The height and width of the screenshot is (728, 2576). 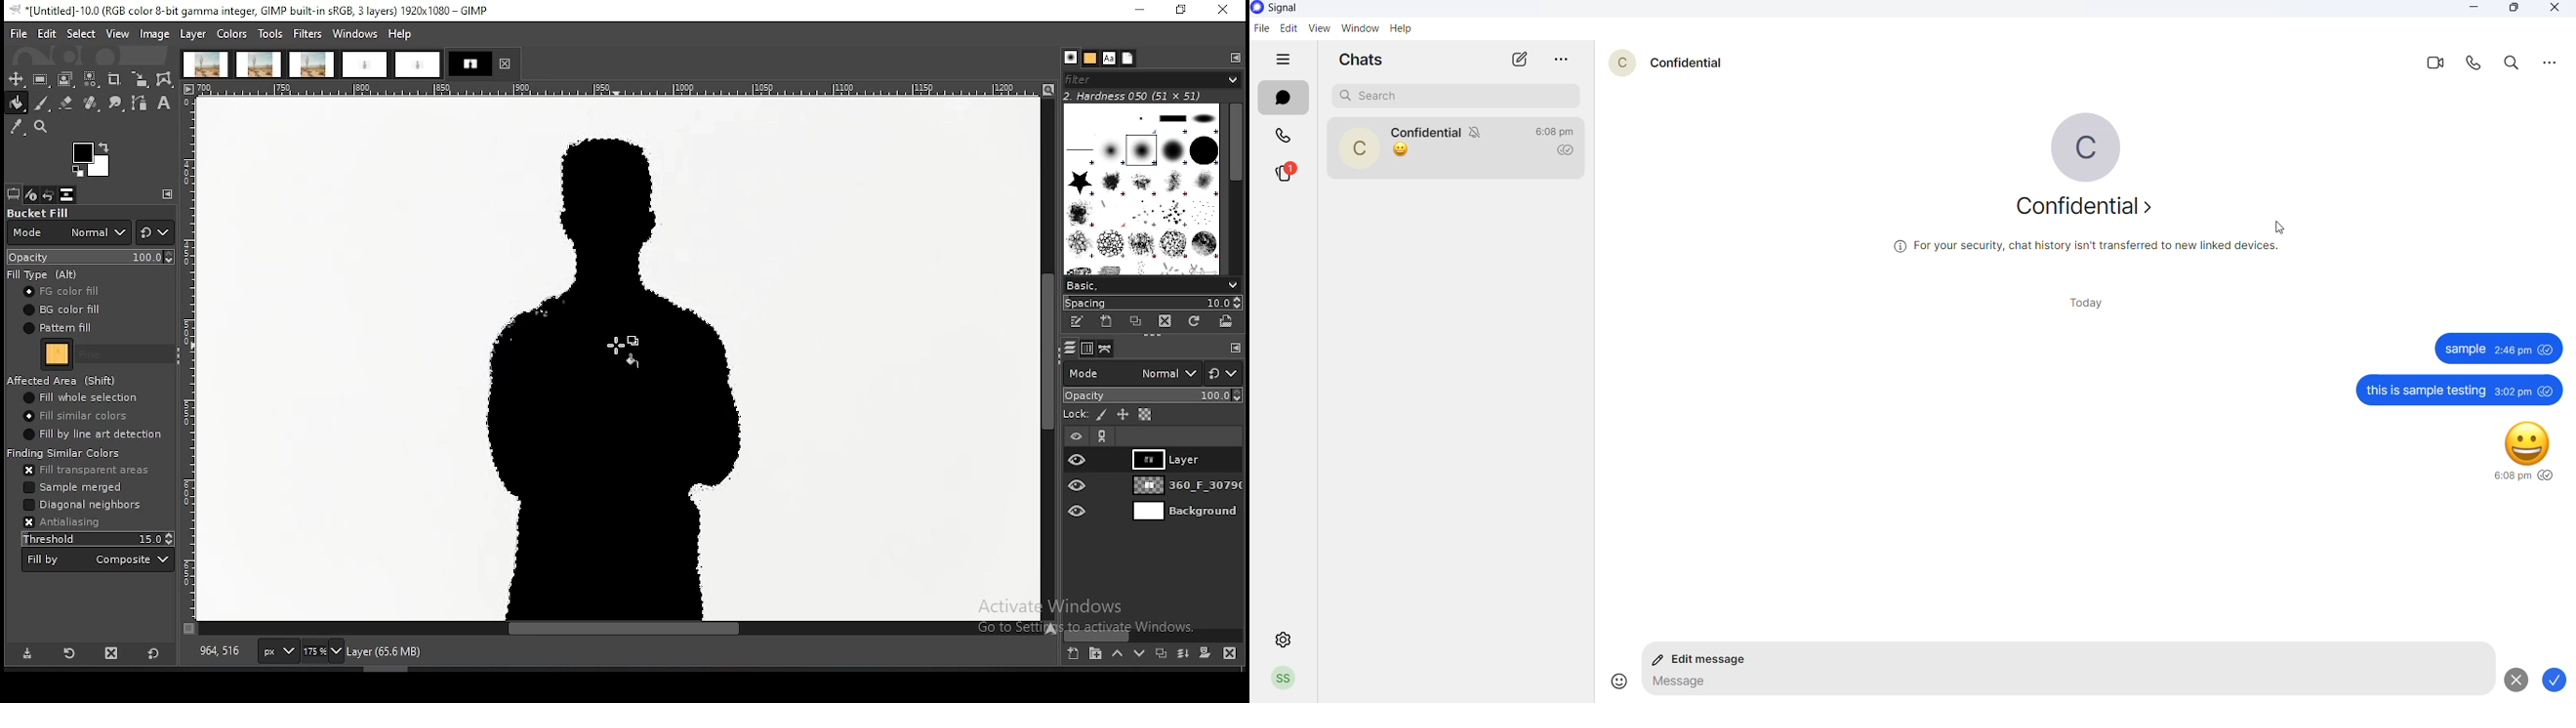 I want to click on configure this tab, so click(x=1235, y=58).